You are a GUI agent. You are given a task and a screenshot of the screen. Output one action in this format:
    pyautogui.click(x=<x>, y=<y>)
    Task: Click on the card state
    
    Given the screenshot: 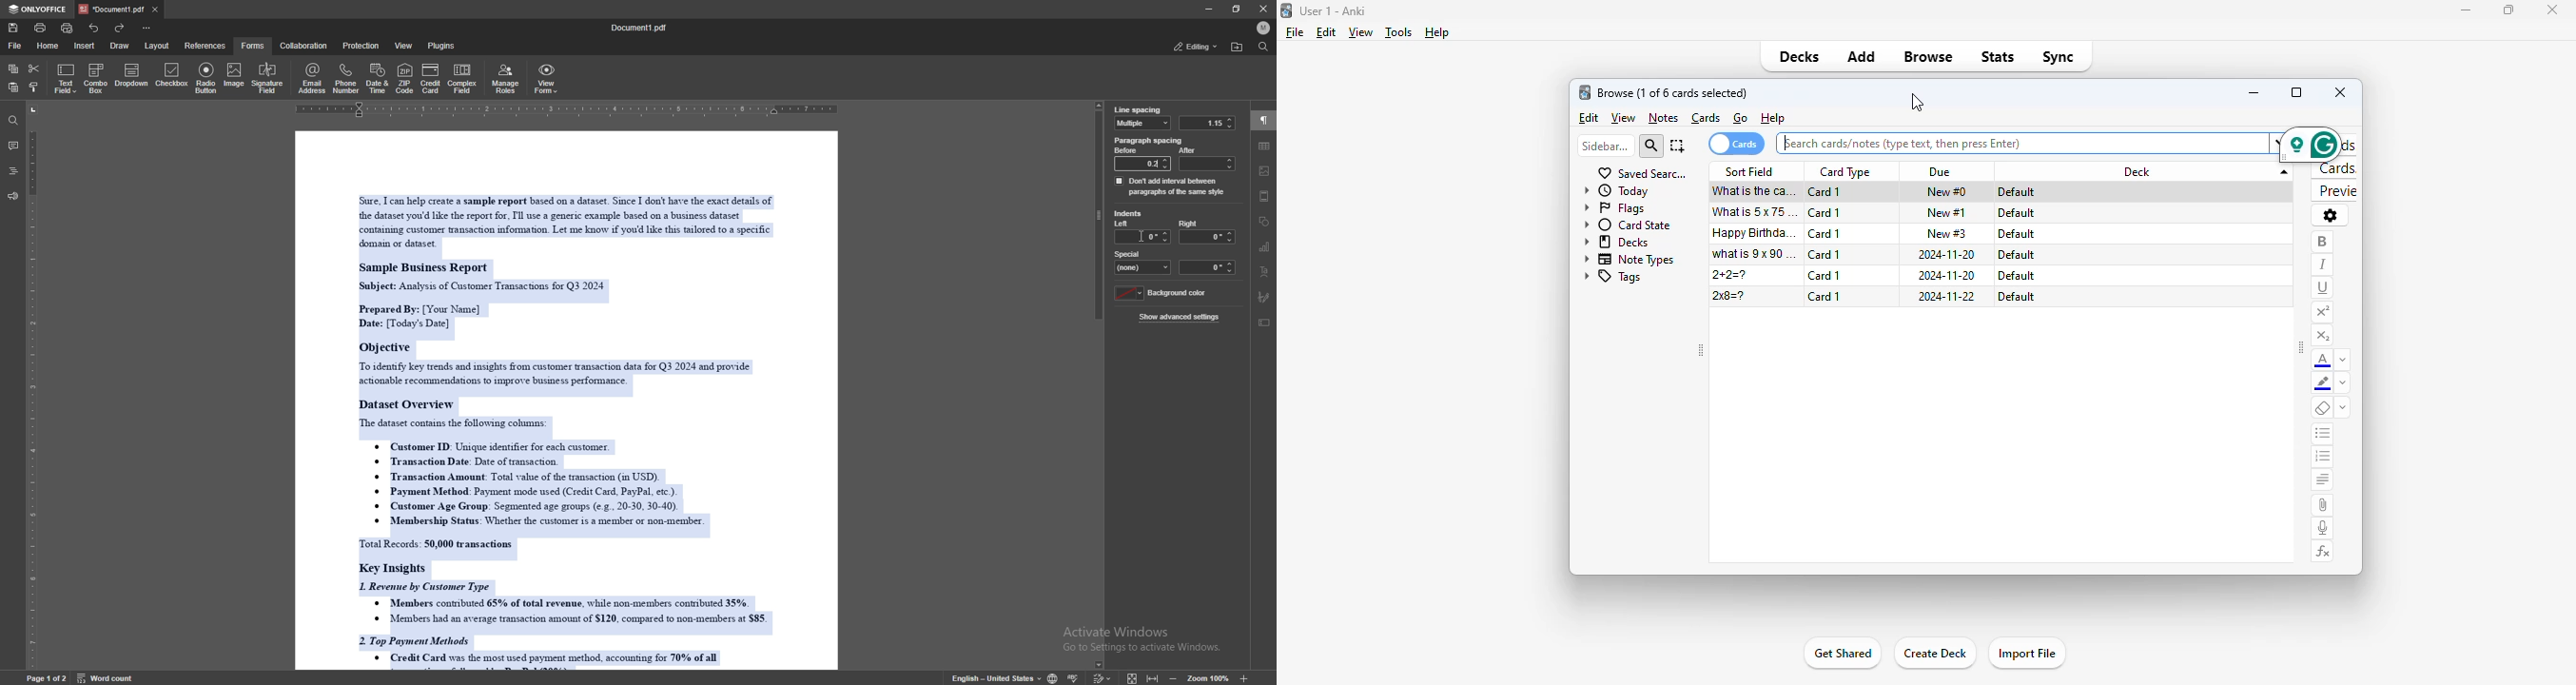 What is the action you would take?
    pyautogui.click(x=1630, y=225)
    